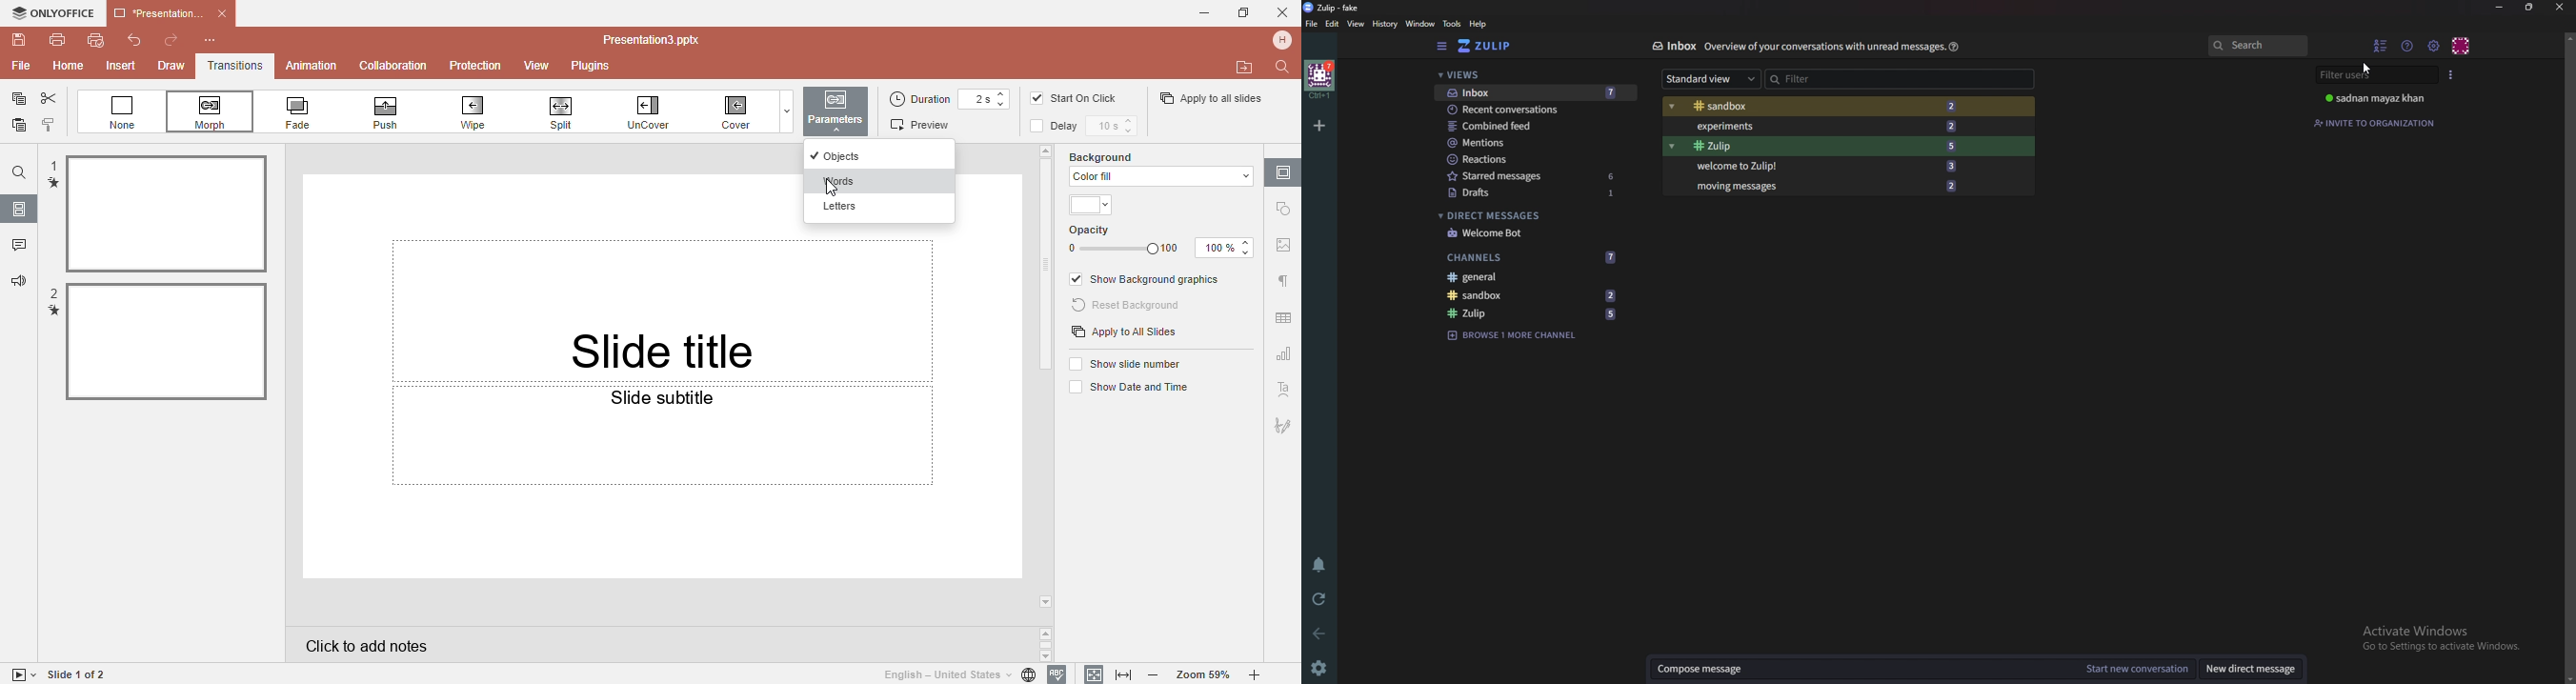 This screenshot has width=2576, height=700. I want to click on History, so click(1384, 25).